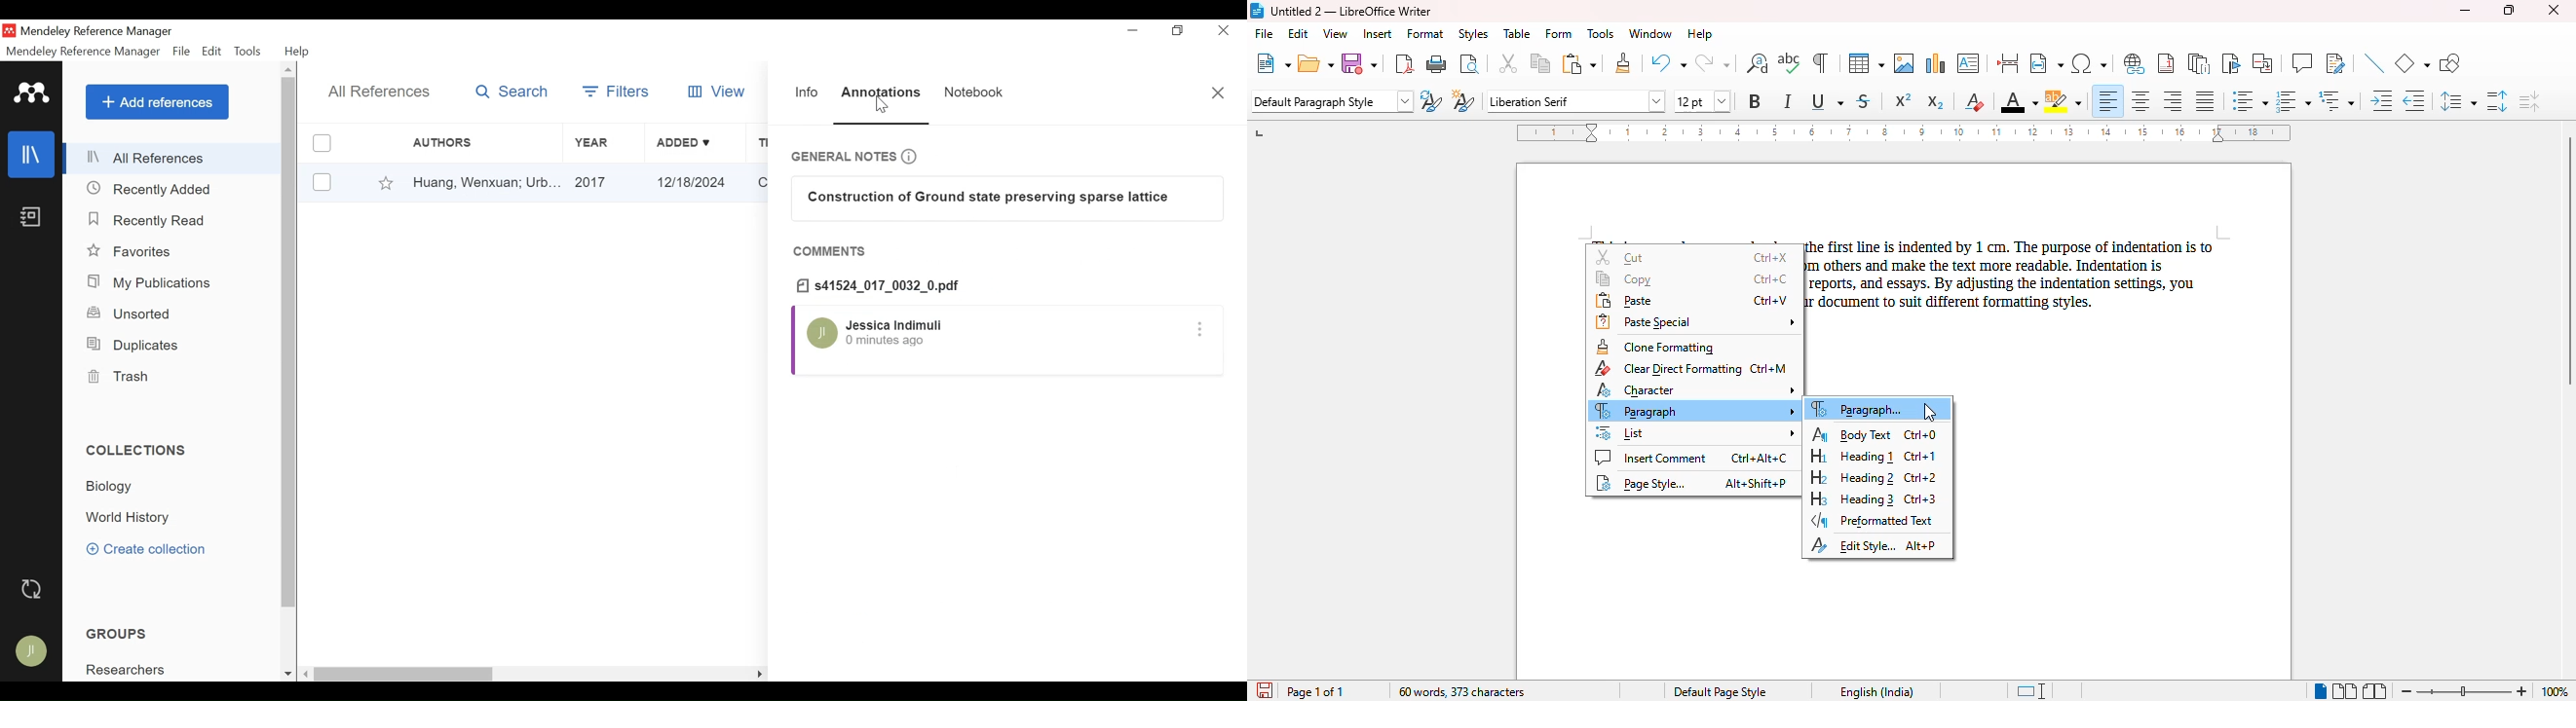 The image size is (2576, 728). Describe the element at coordinates (2007, 63) in the screenshot. I see `insert page break` at that location.